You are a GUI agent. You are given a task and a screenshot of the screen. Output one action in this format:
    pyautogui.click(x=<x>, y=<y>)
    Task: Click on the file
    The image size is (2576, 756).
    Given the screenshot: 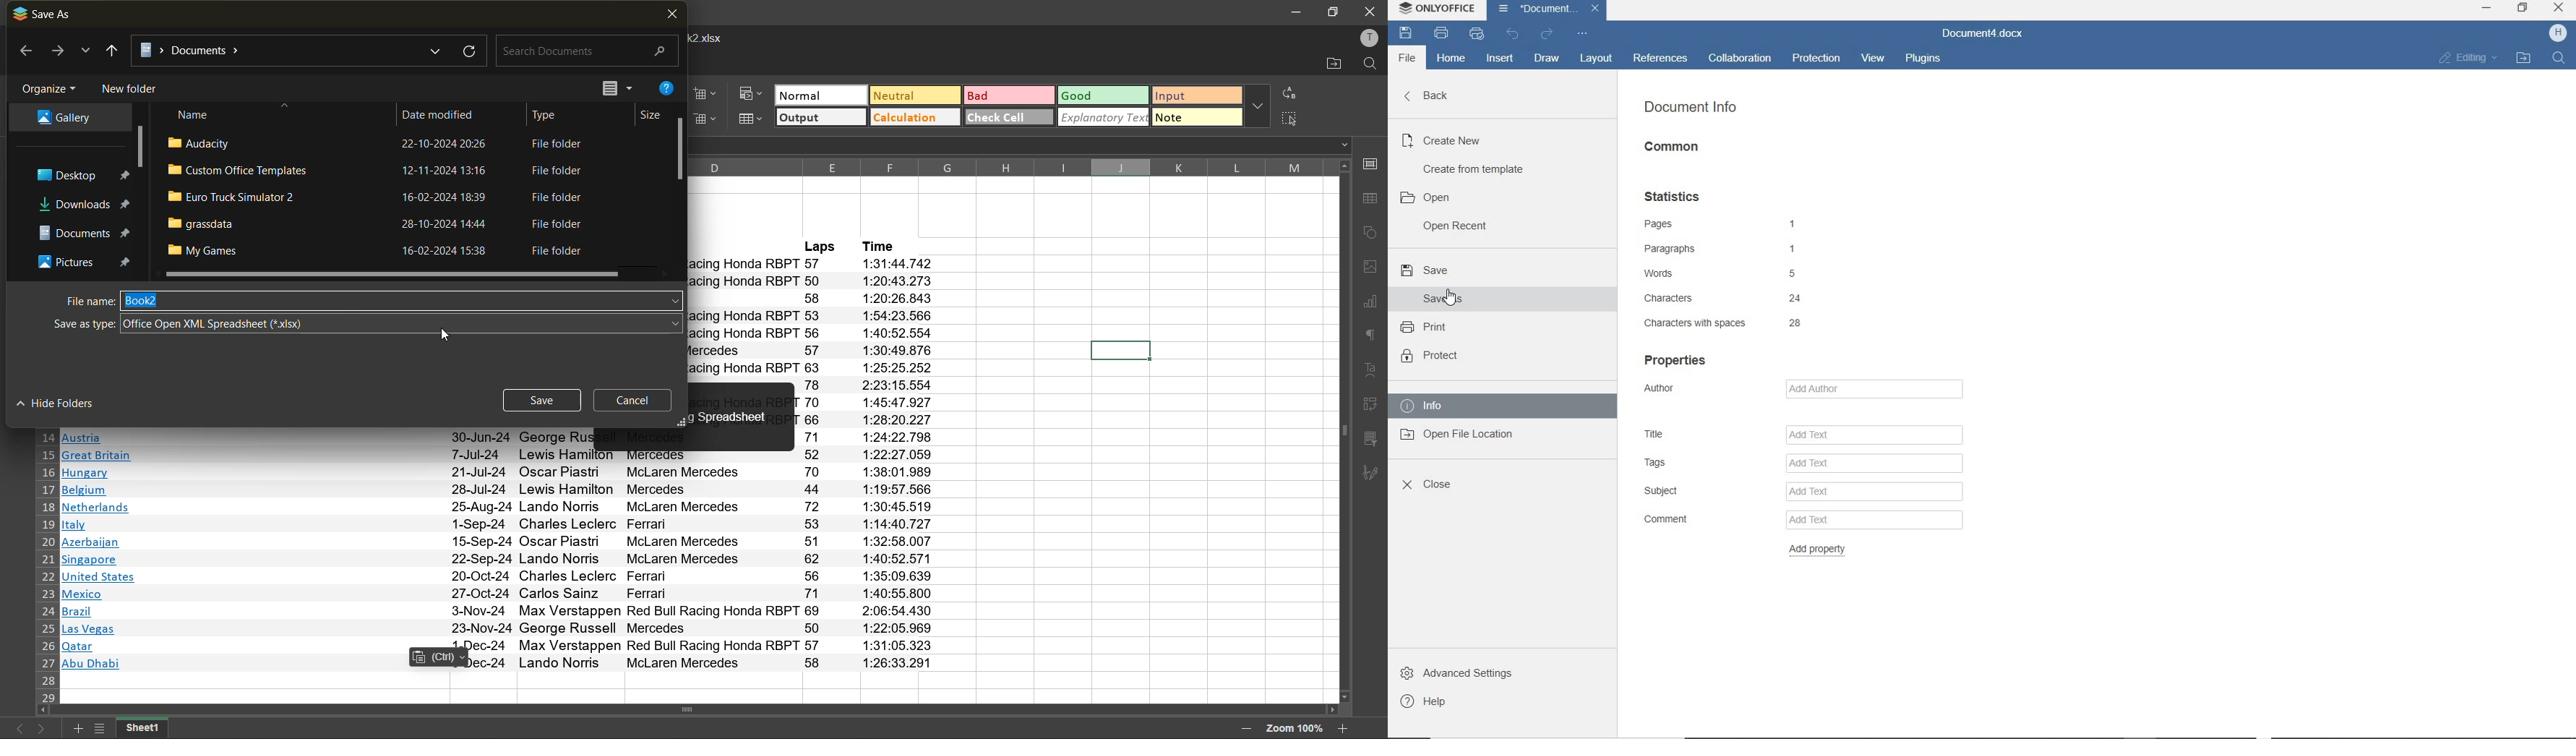 What is the action you would take?
    pyautogui.click(x=379, y=172)
    